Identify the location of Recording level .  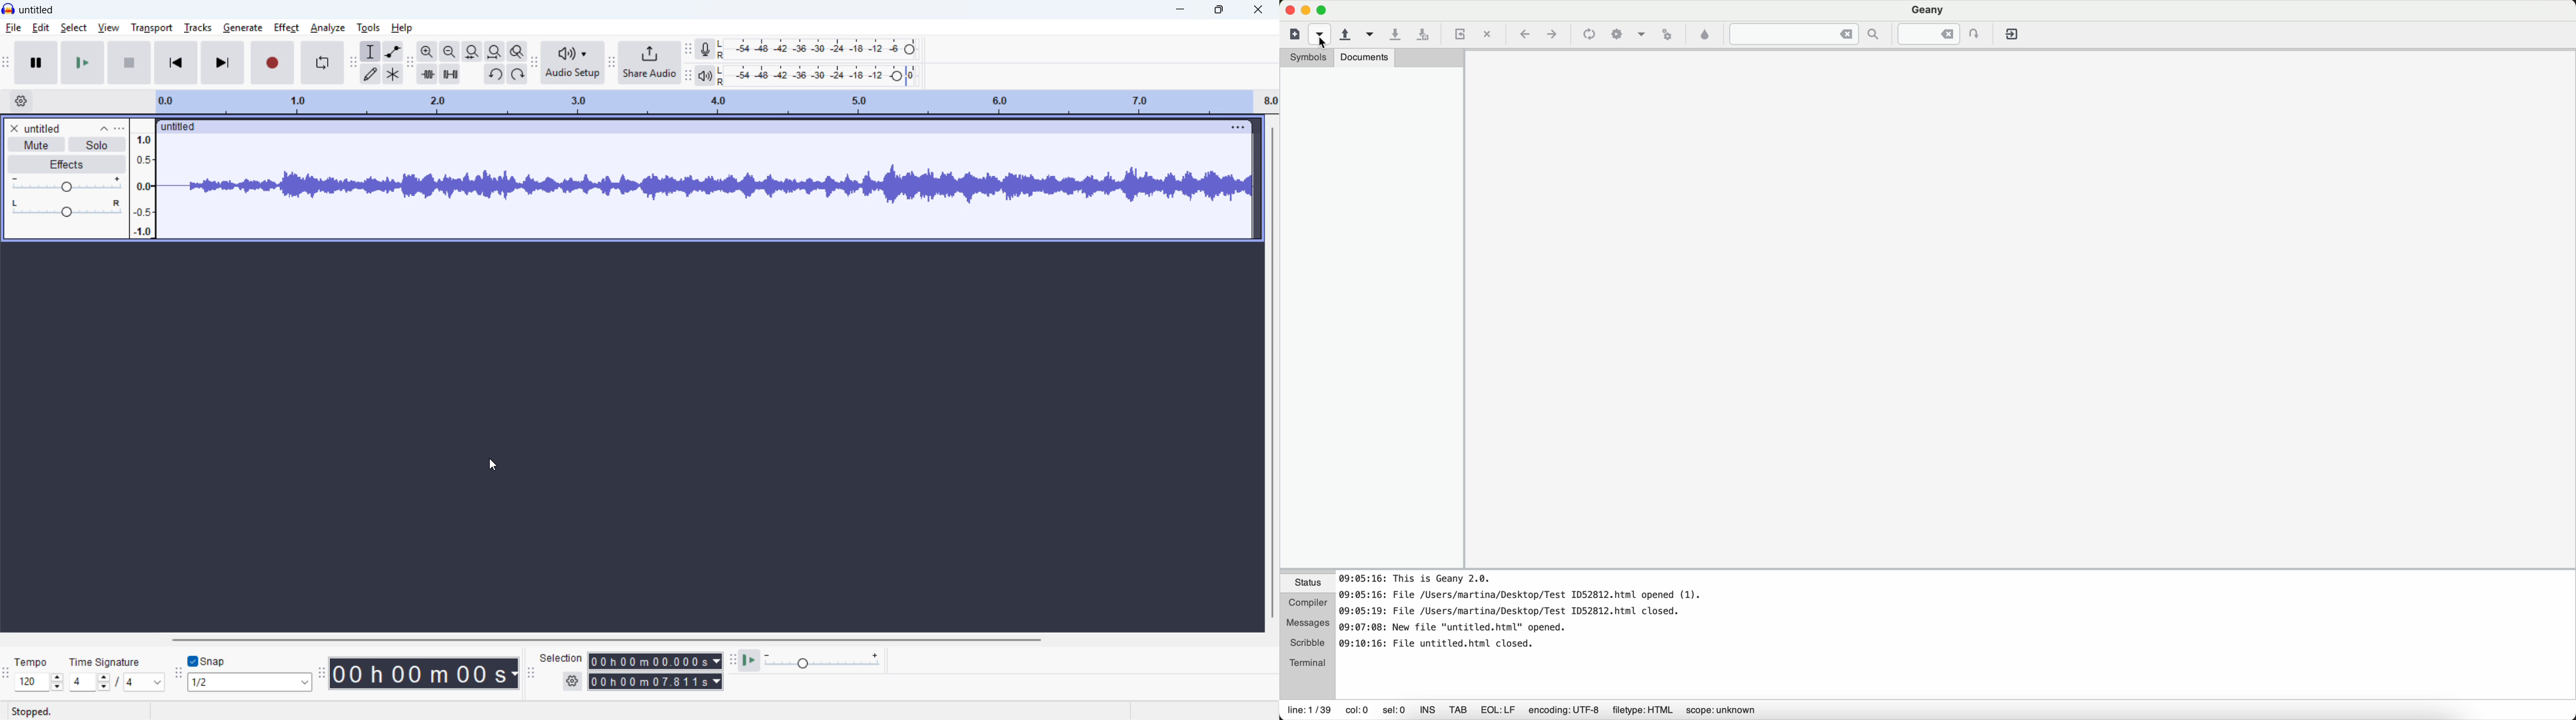
(816, 49).